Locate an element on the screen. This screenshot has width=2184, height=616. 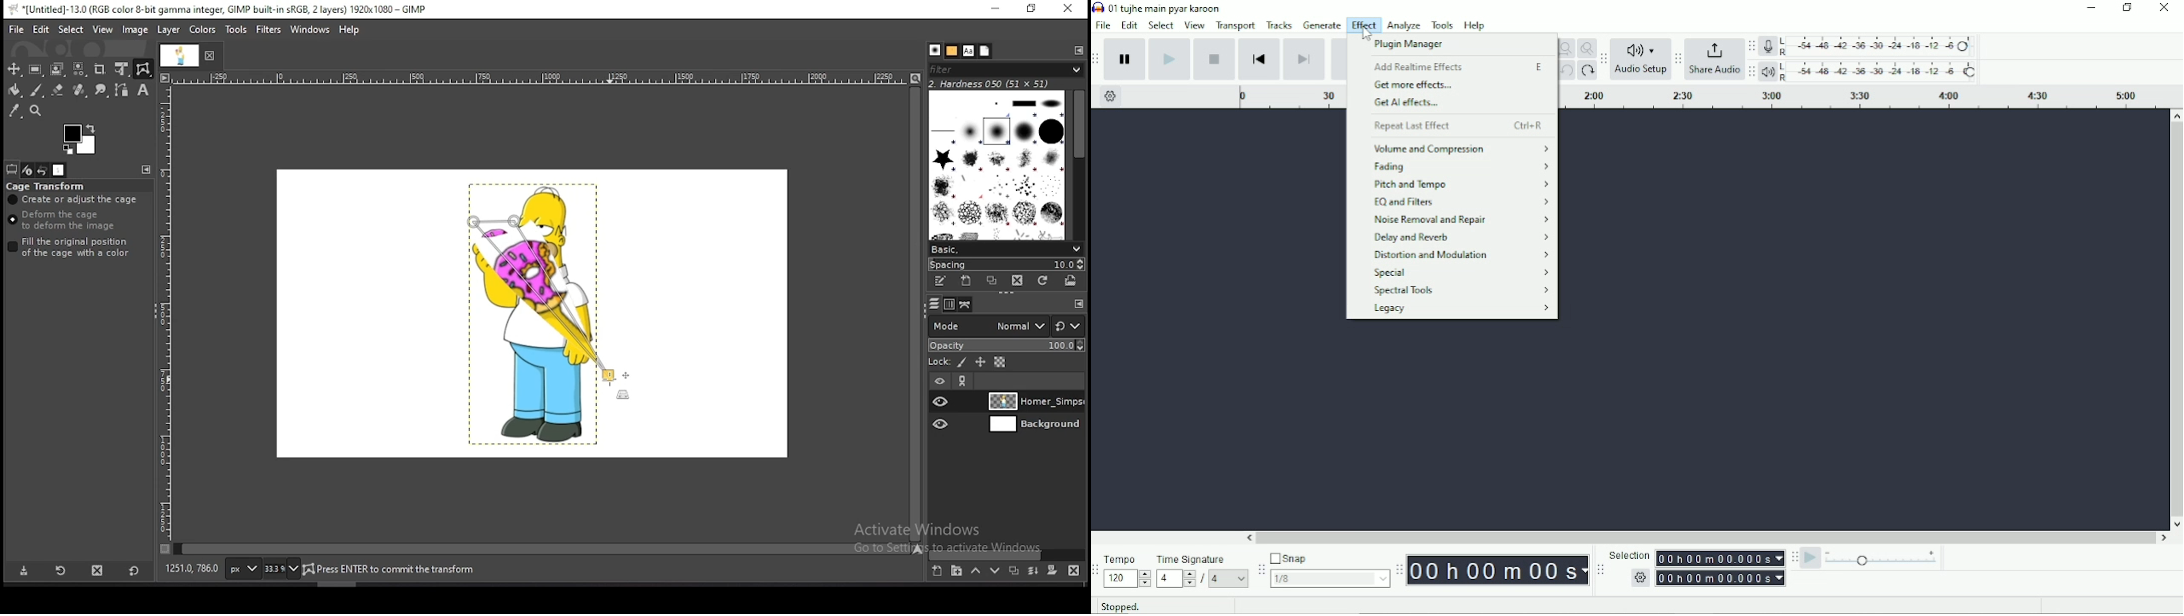
Audacity transport toolbar is located at coordinates (1098, 62).